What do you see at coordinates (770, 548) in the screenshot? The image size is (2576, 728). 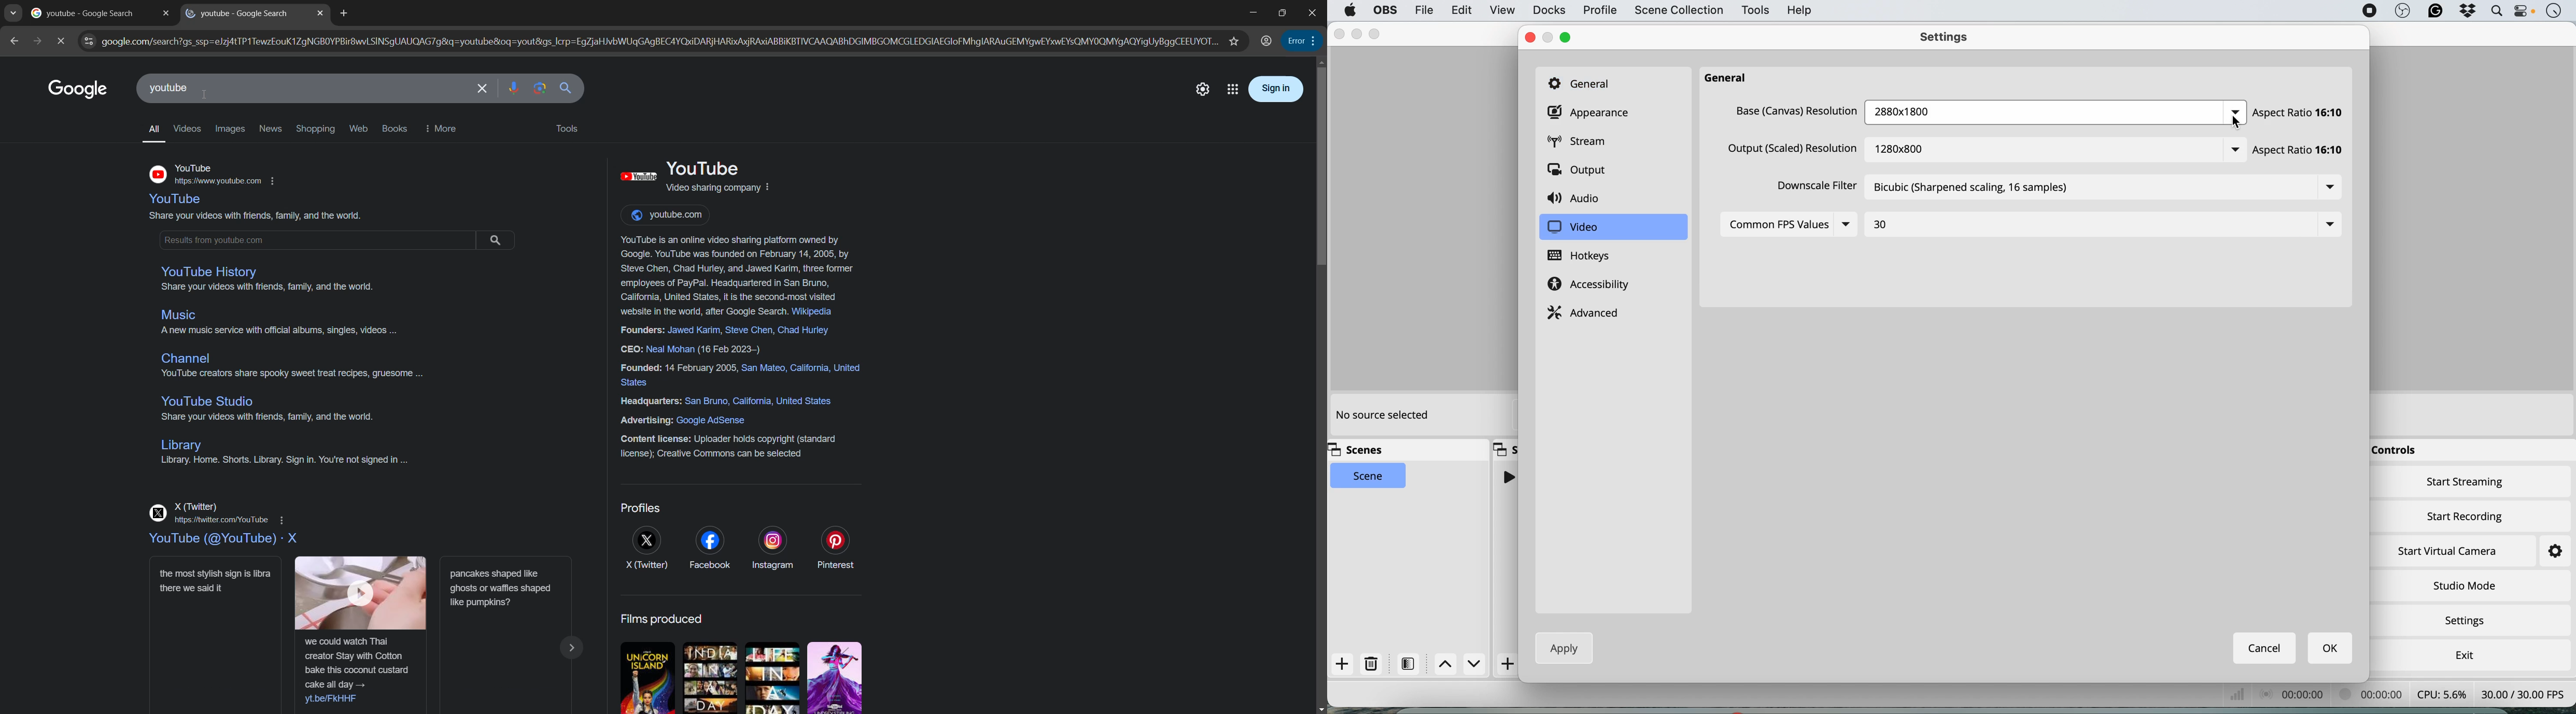 I see `instagram` at bounding box center [770, 548].